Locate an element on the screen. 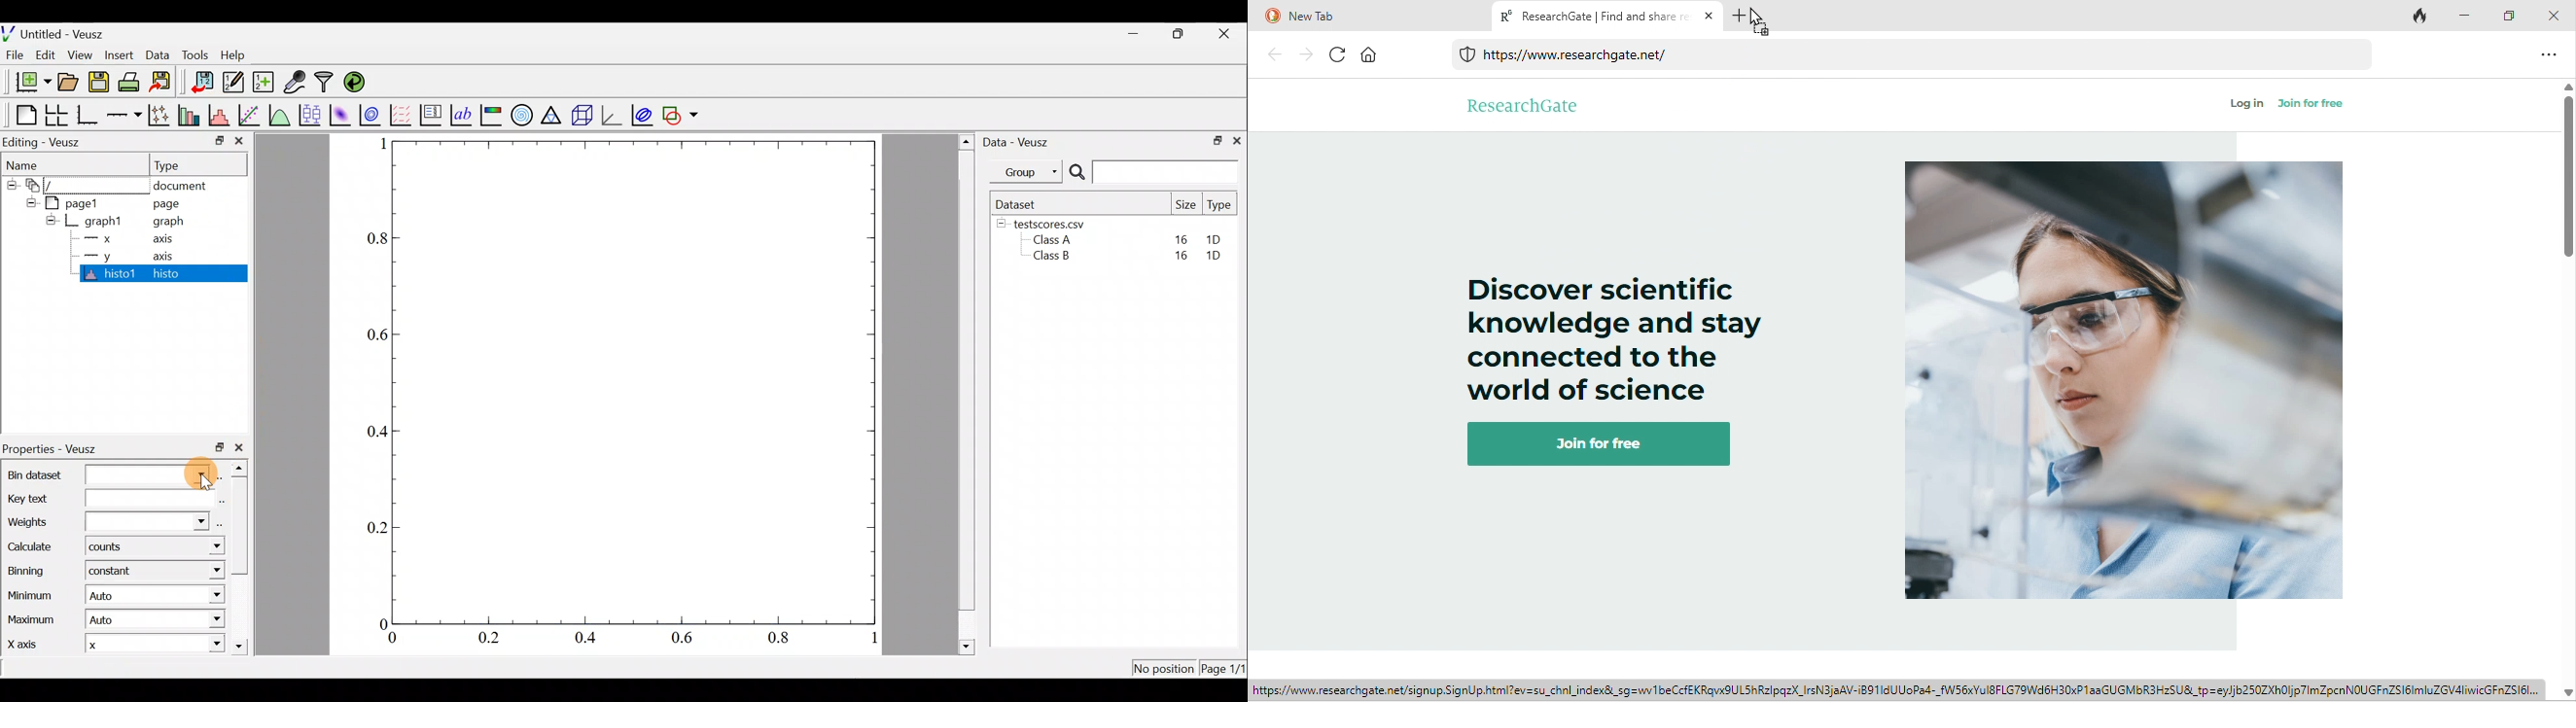  document widget is located at coordinates (38, 187).